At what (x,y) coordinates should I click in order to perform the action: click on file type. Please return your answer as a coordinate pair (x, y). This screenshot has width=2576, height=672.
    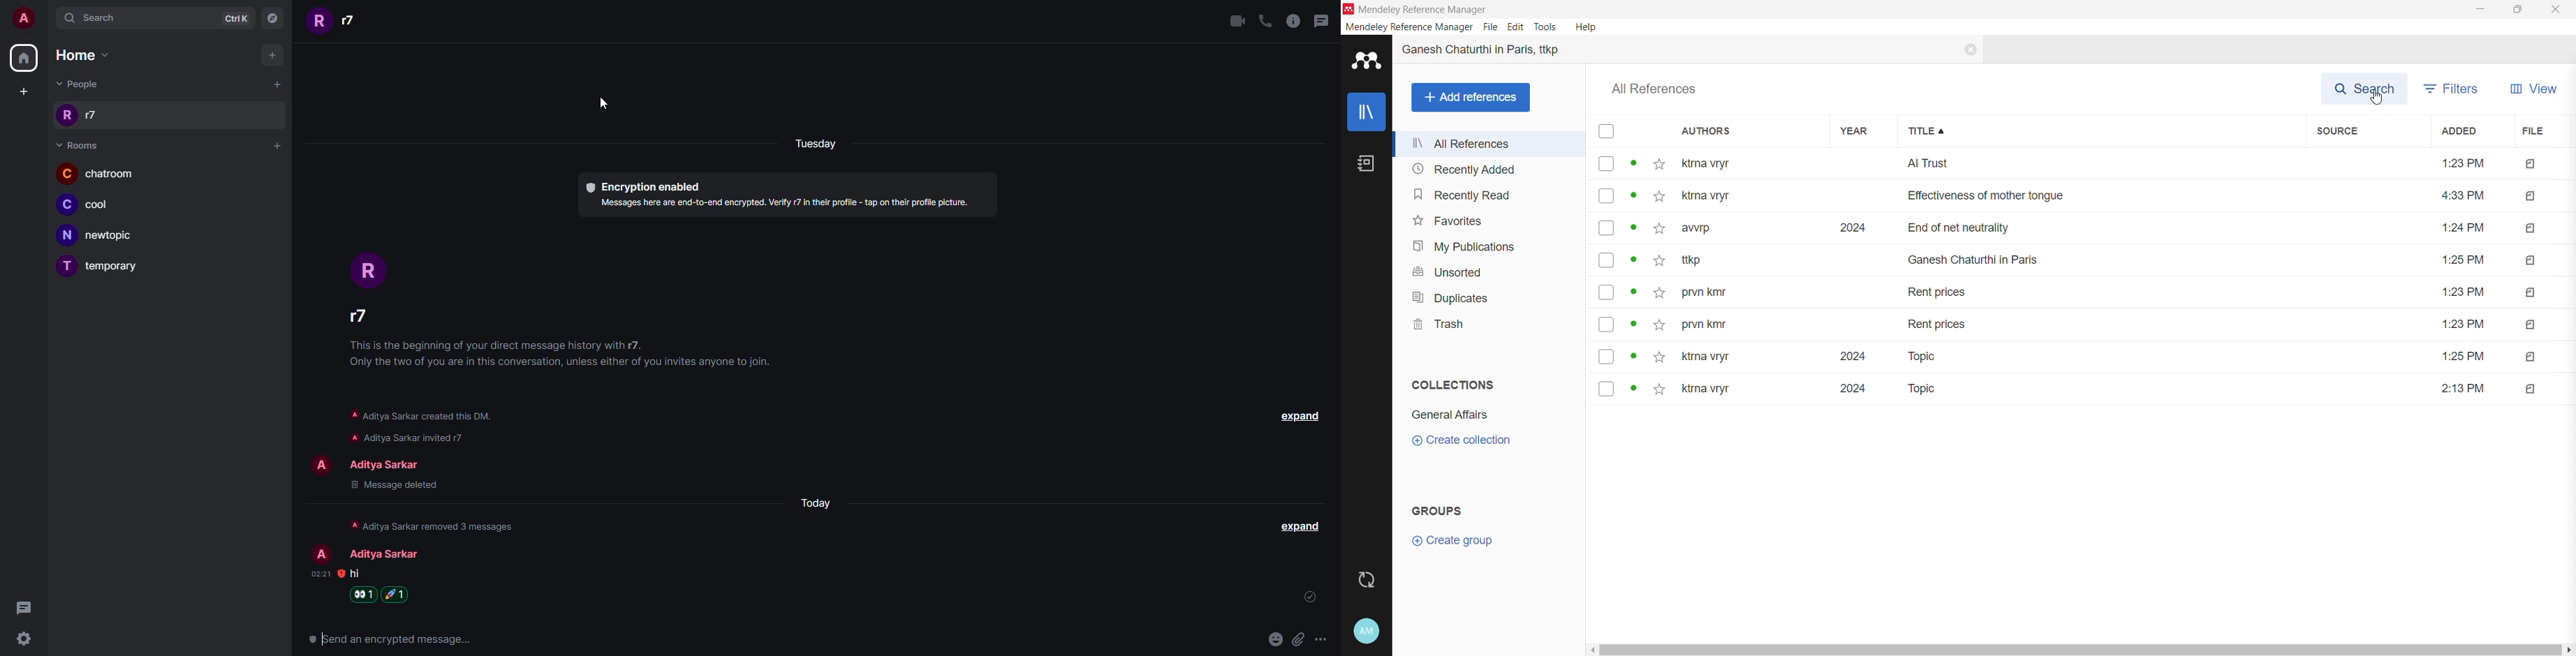
    Looking at the image, I should click on (2531, 325).